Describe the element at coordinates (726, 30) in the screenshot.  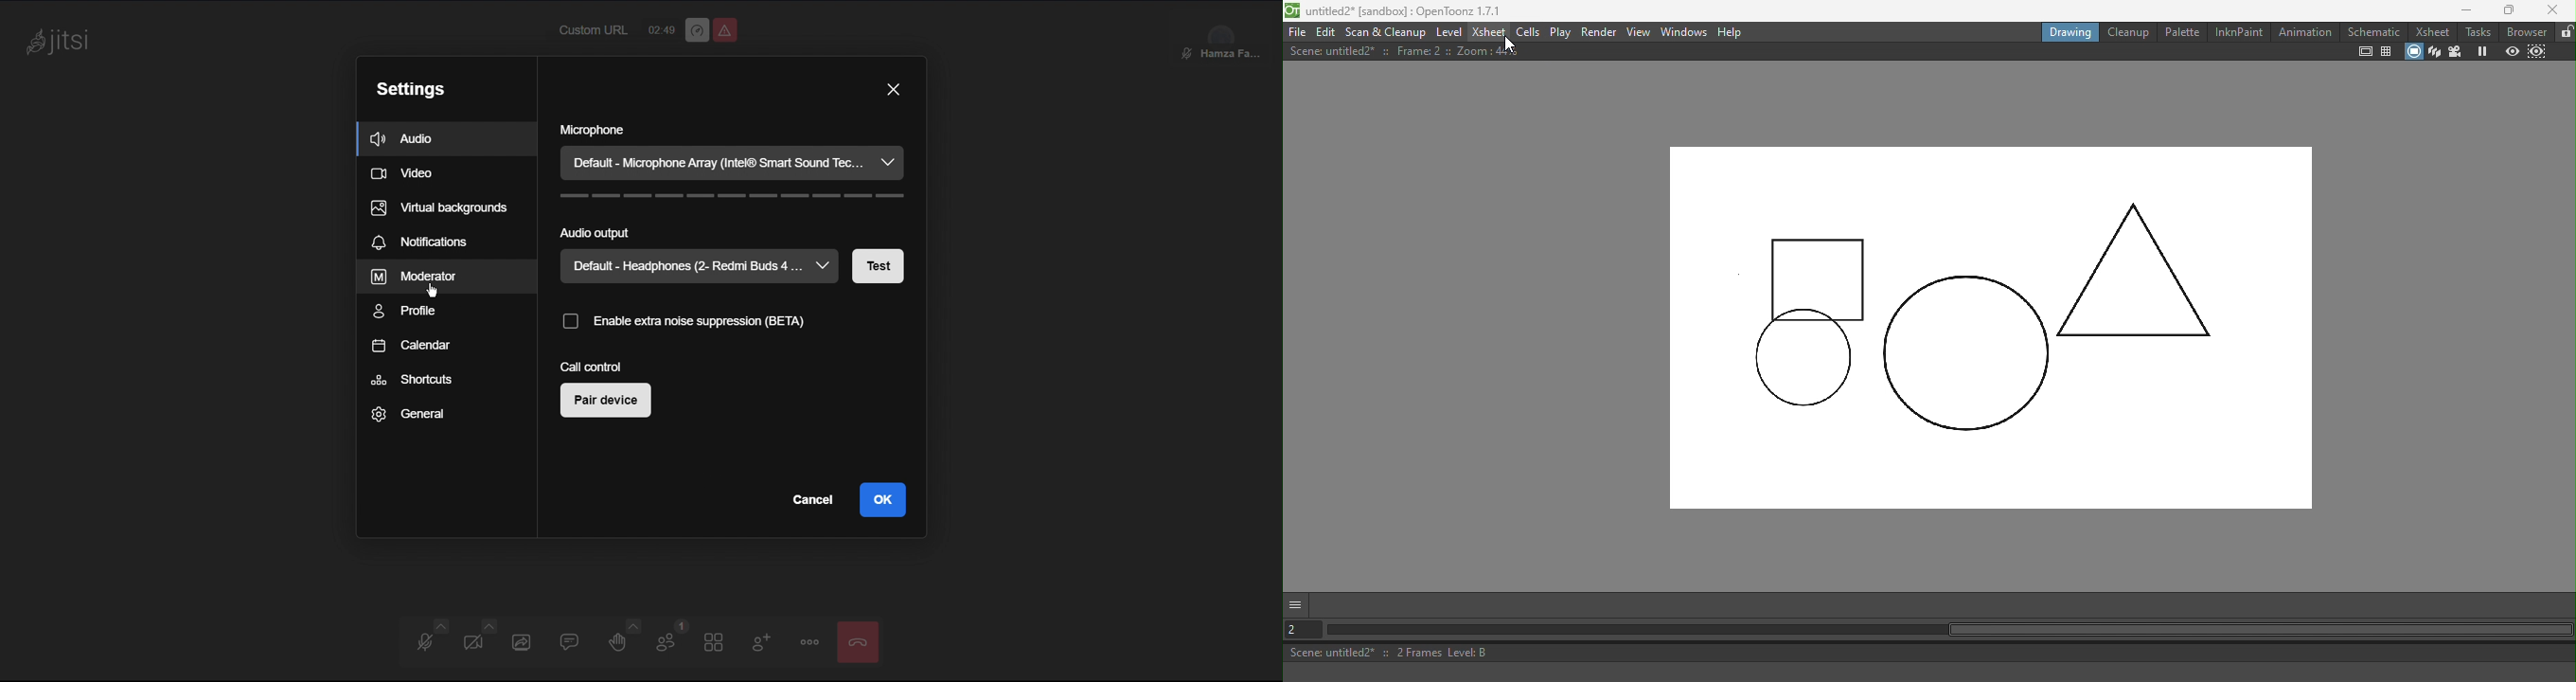
I see `Unsafe` at that location.